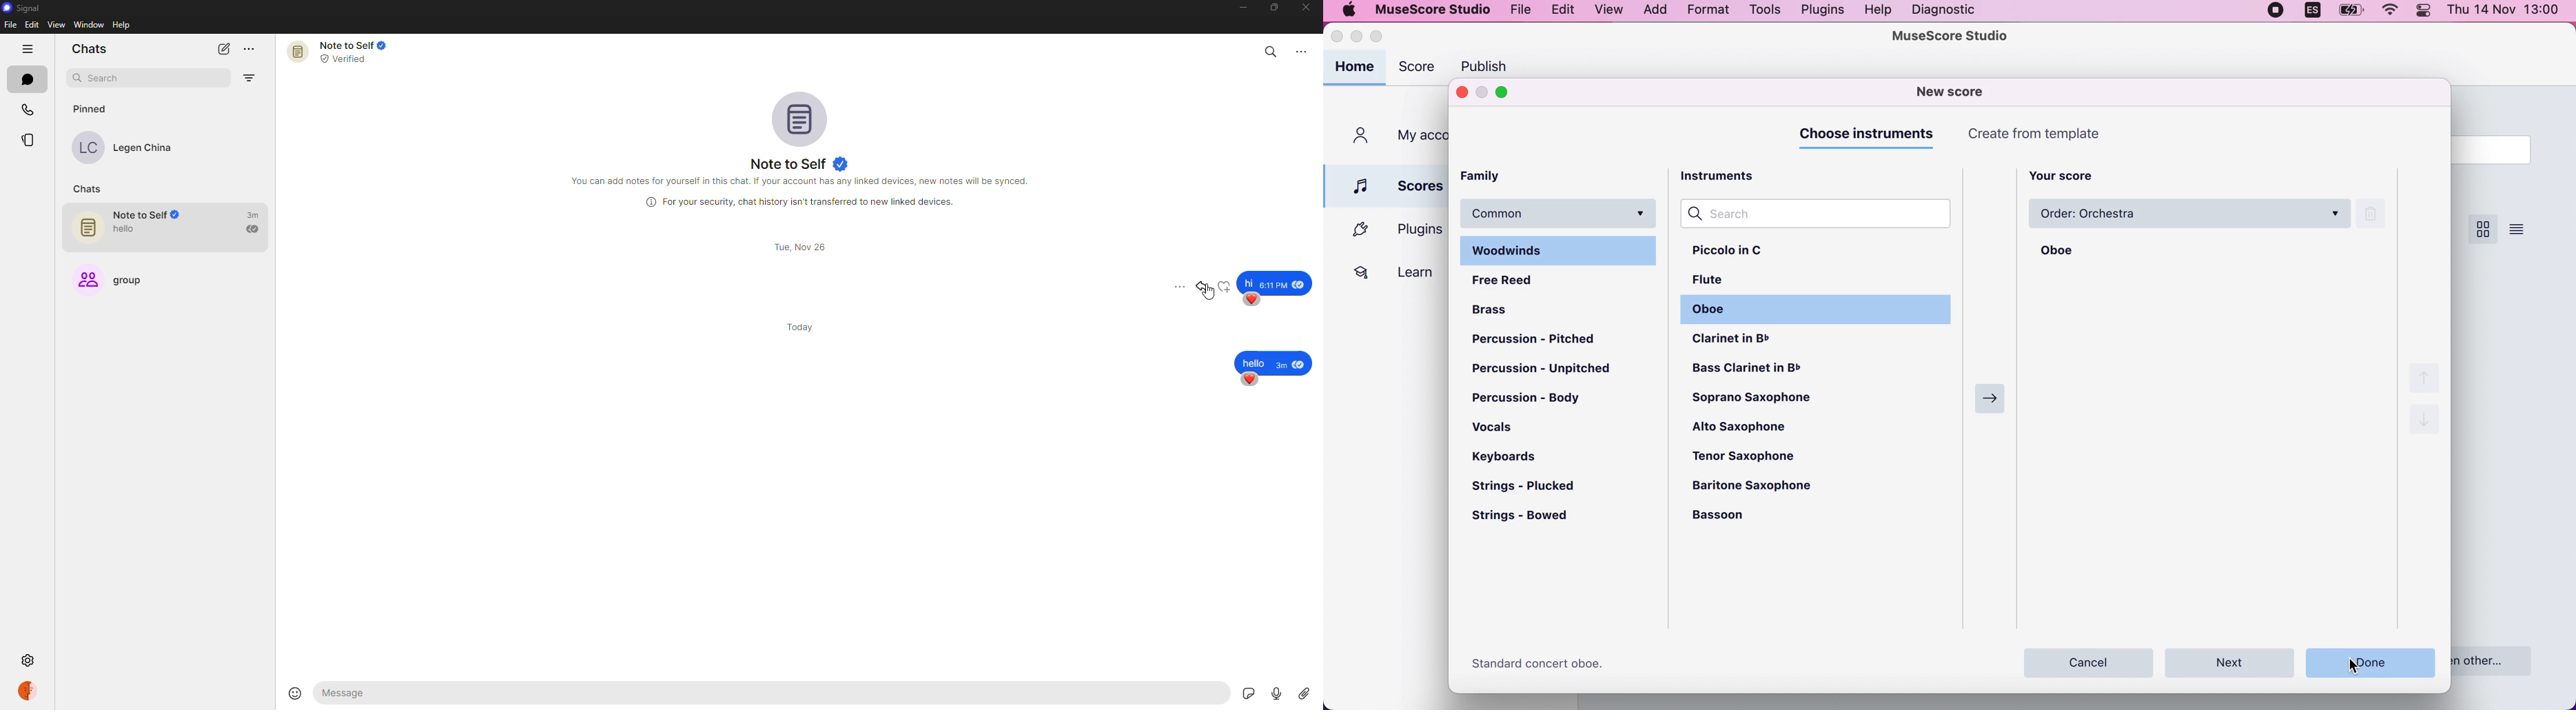 Image resolution: width=2576 pixels, height=728 pixels. Describe the element at coordinates (1544, 339) in the screenshot. I see `percussion-pitched` at that location.